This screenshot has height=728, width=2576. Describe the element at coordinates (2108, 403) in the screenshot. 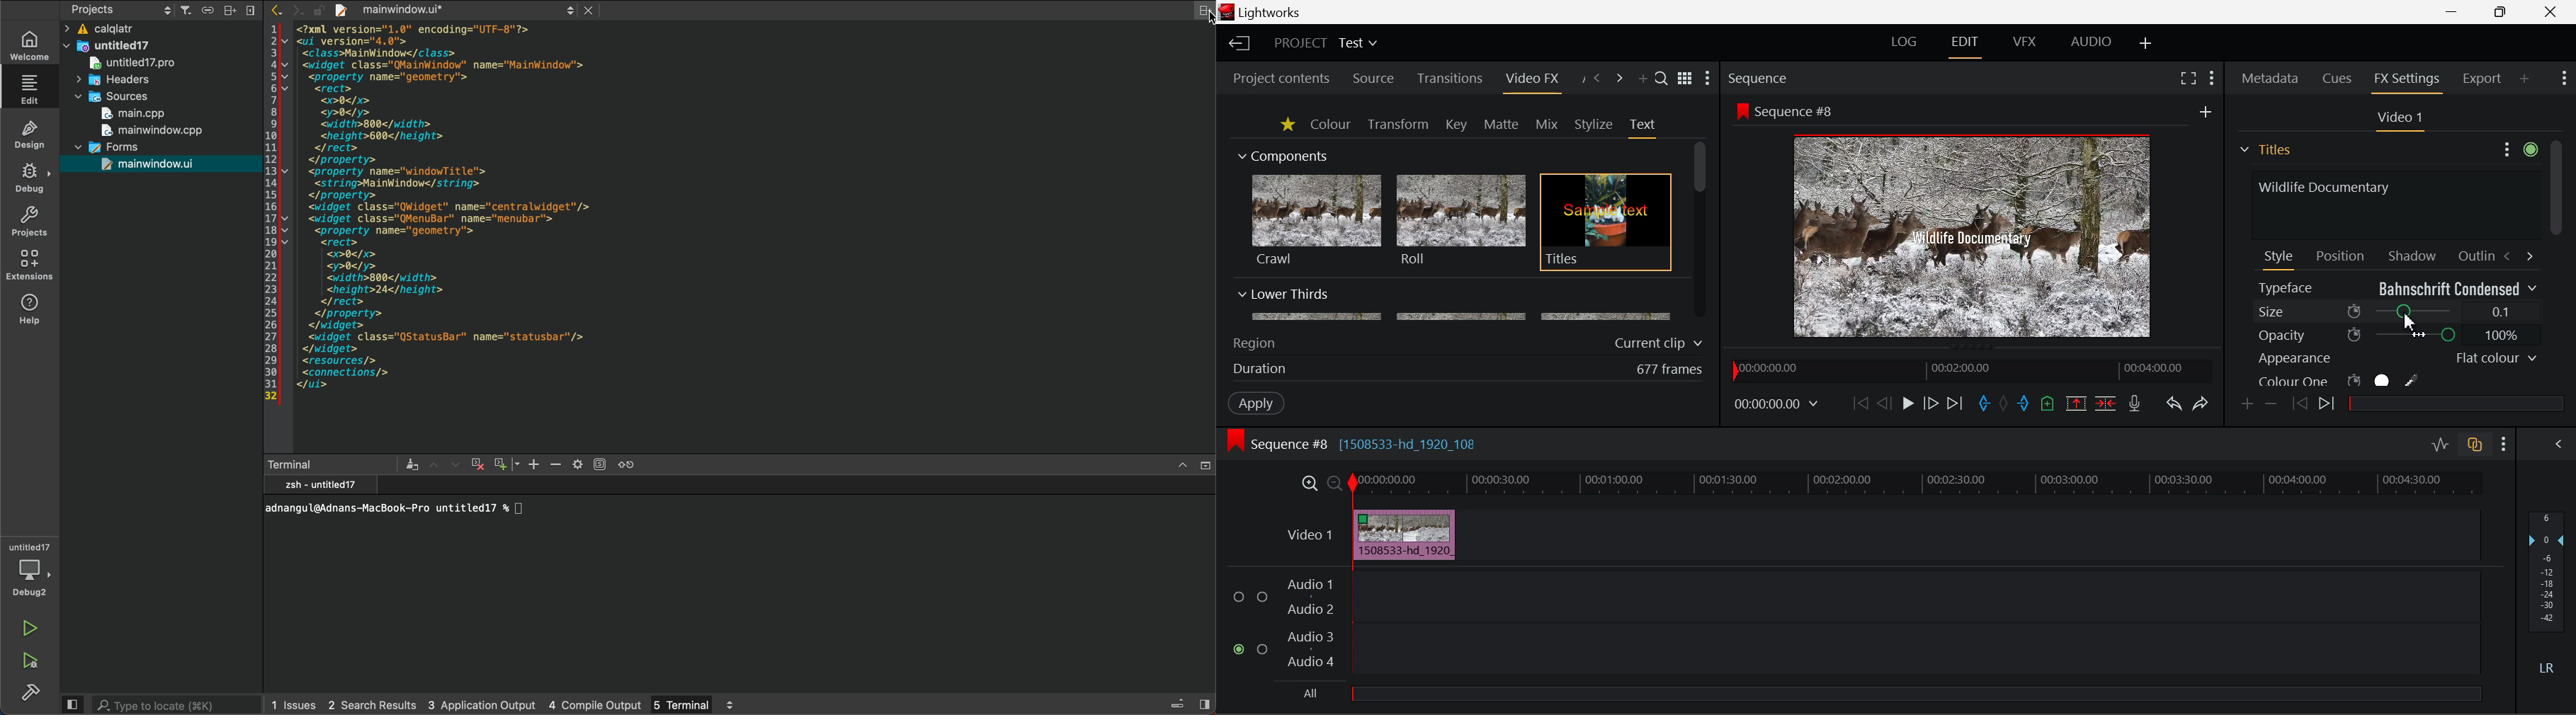

I see `Delete/Cut` at that location.